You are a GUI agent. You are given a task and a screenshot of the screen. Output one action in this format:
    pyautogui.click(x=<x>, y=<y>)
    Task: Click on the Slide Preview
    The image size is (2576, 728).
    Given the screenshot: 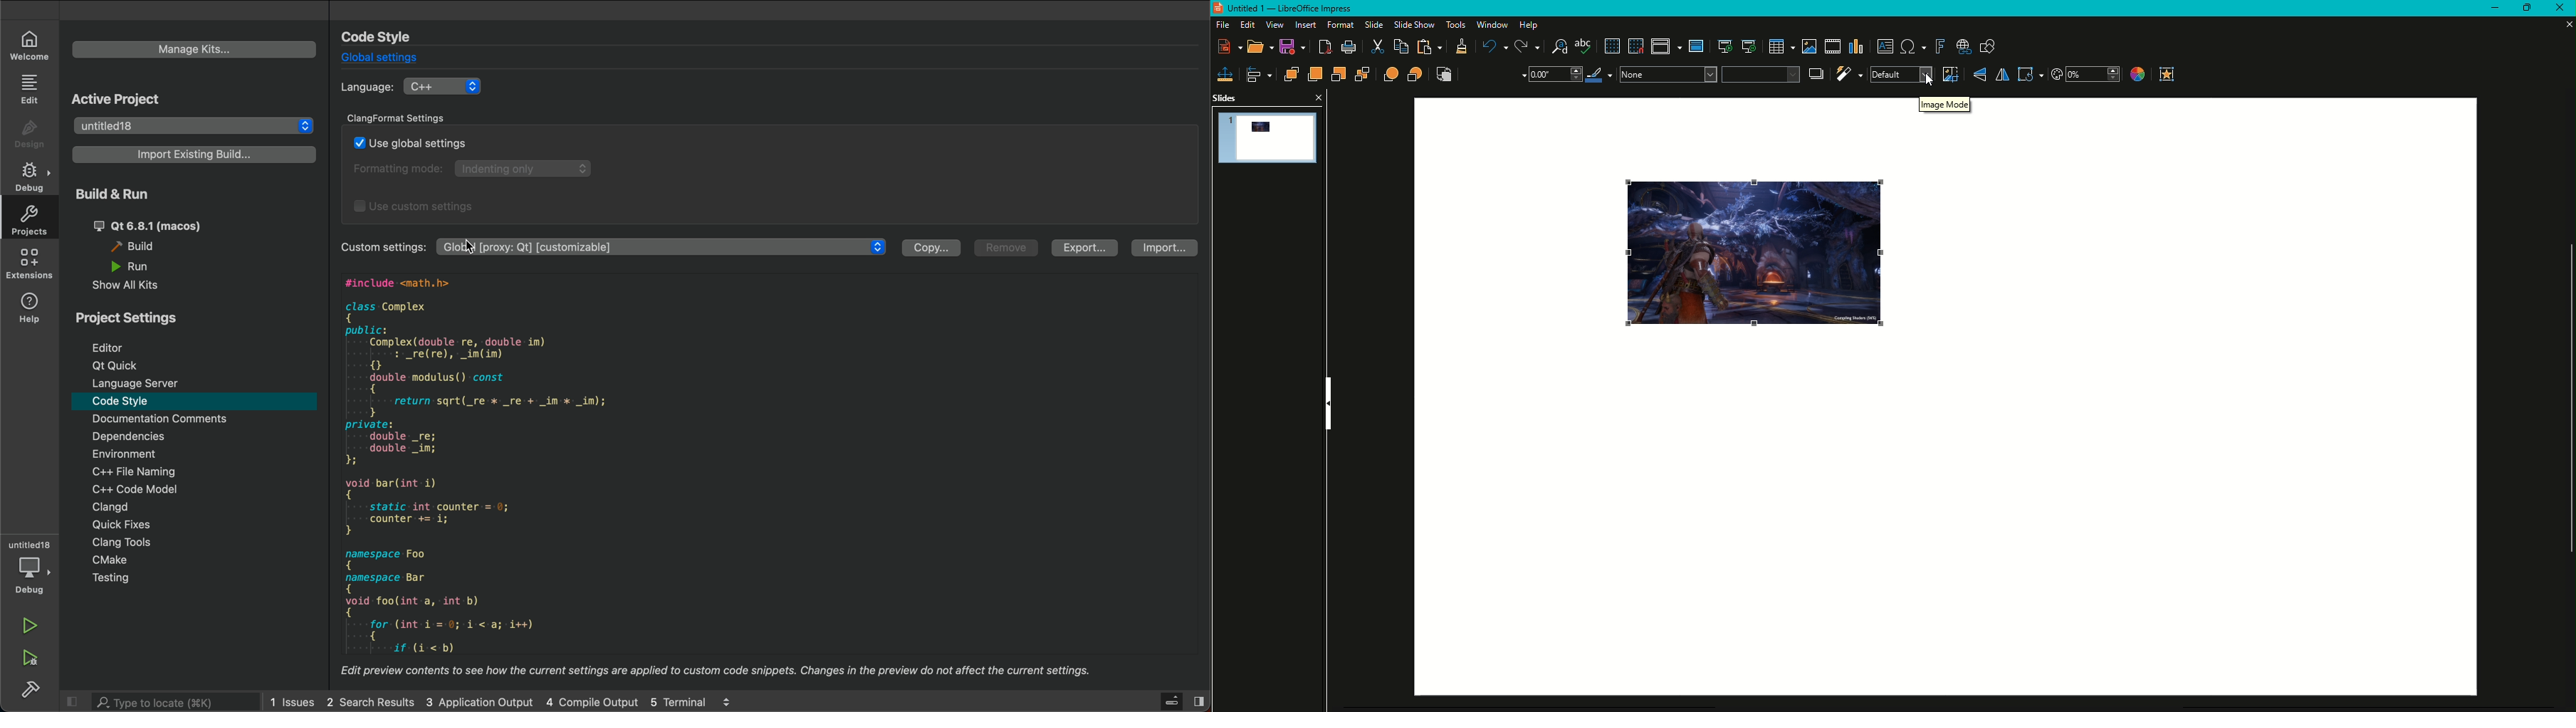 What is the action you would take?
    pyautogui.click(x=1269, y=137)
    